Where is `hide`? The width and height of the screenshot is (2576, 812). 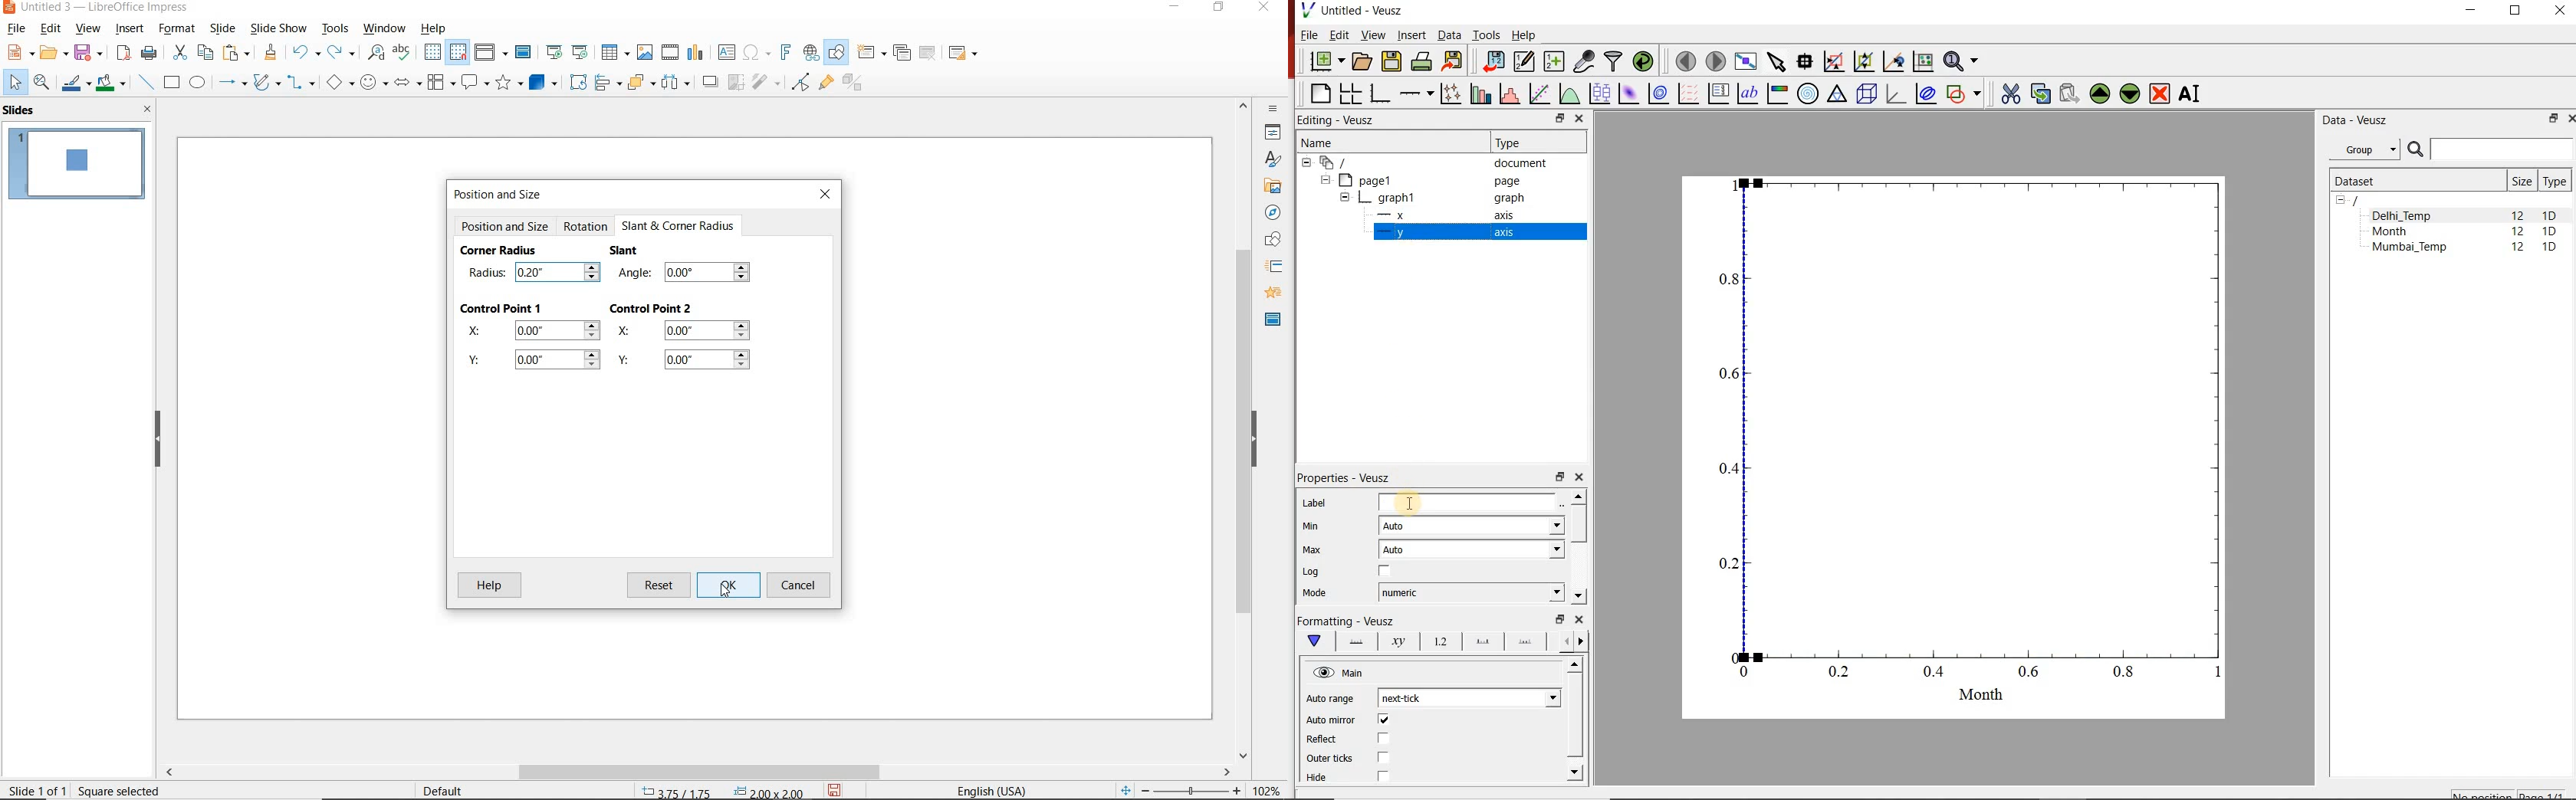 hide is located at coordinates (157, 439).